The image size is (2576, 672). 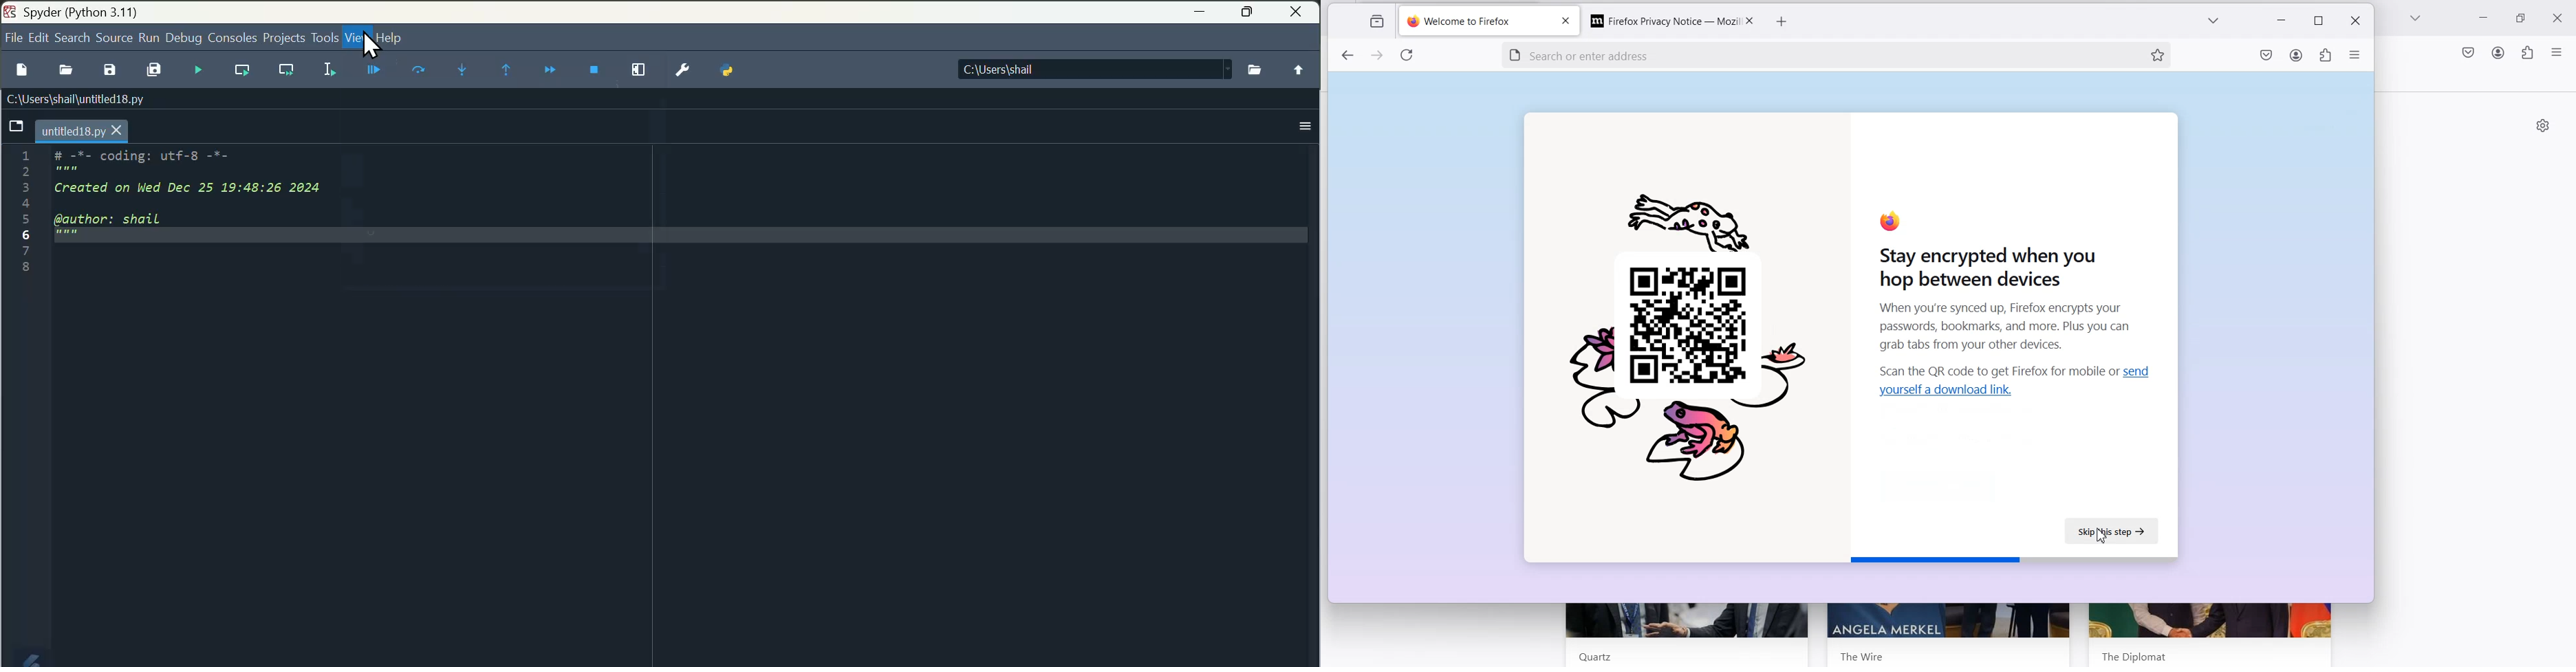 What do you see at coordinates (1093, 68) in the screenshot?
I see `C:\Users\Shail` at bounding box center [1093, 68].